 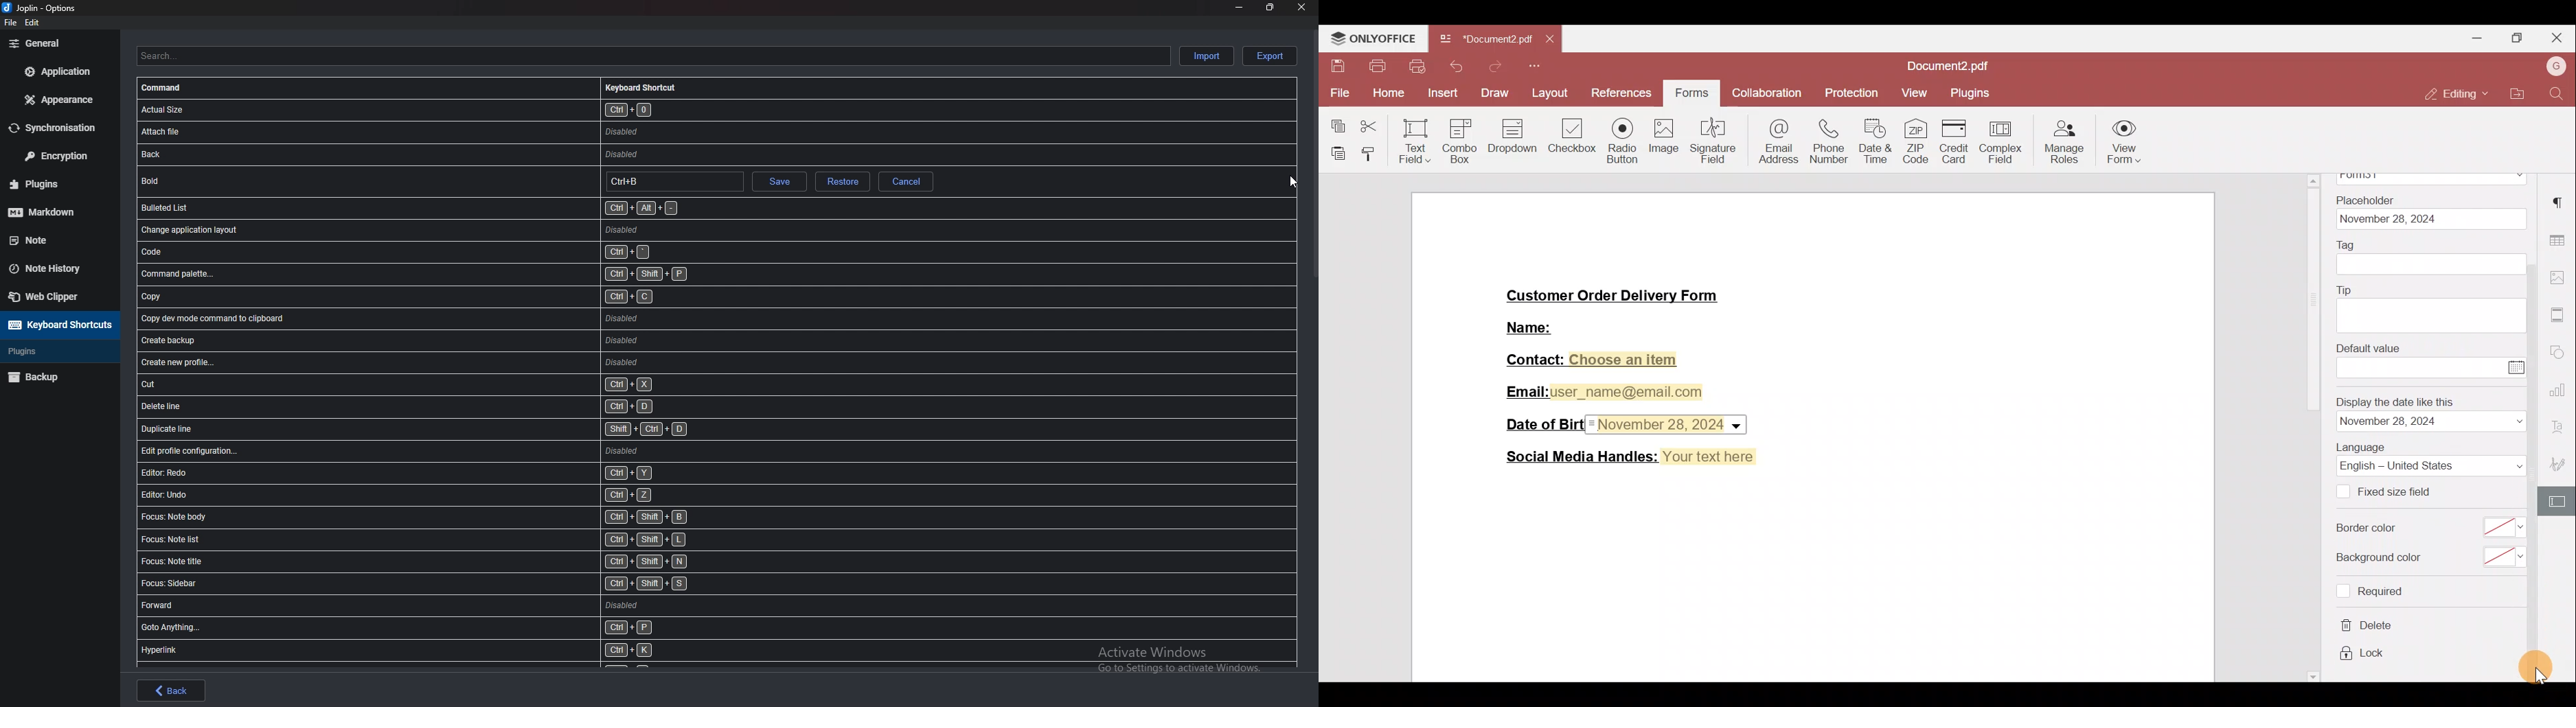 What do you see at coordinates (2561, 202) in the screenshot?
I see `Paragraph settings` at bounding box center [2561, 202].